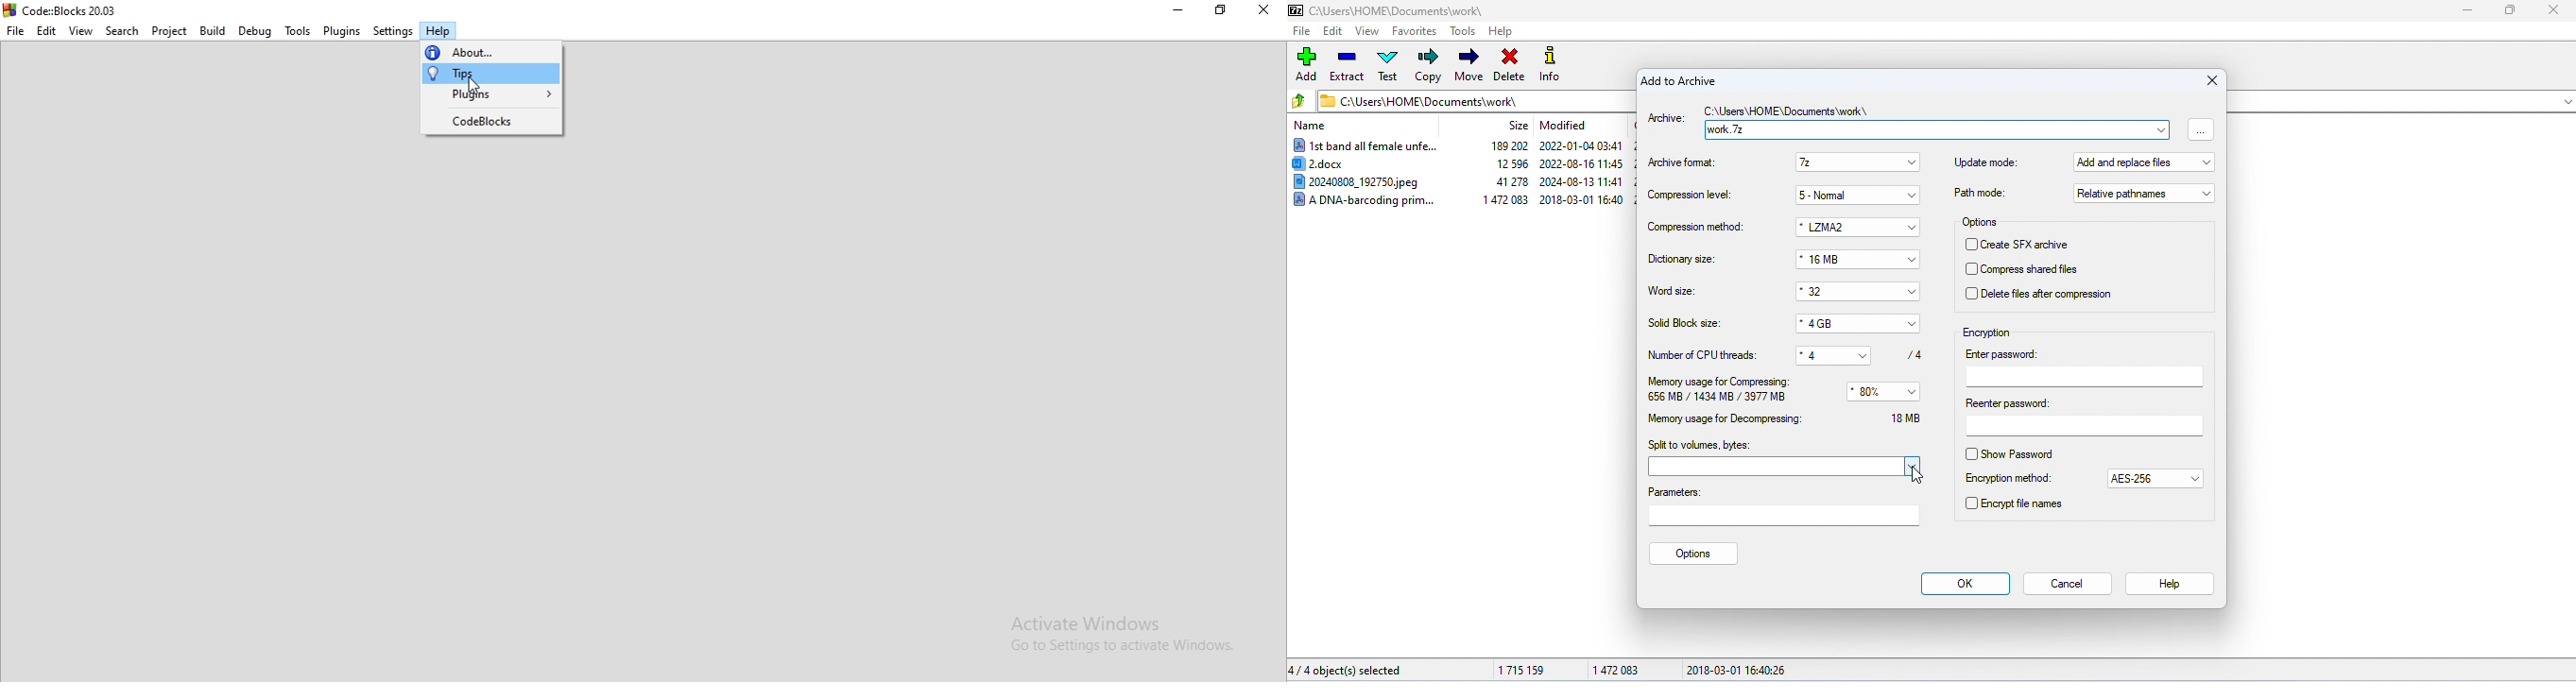 This screenshot has height=700, width=2576. Describe the element at coordinates (1846, 162) in the screenshot. I see `7z` at that location.